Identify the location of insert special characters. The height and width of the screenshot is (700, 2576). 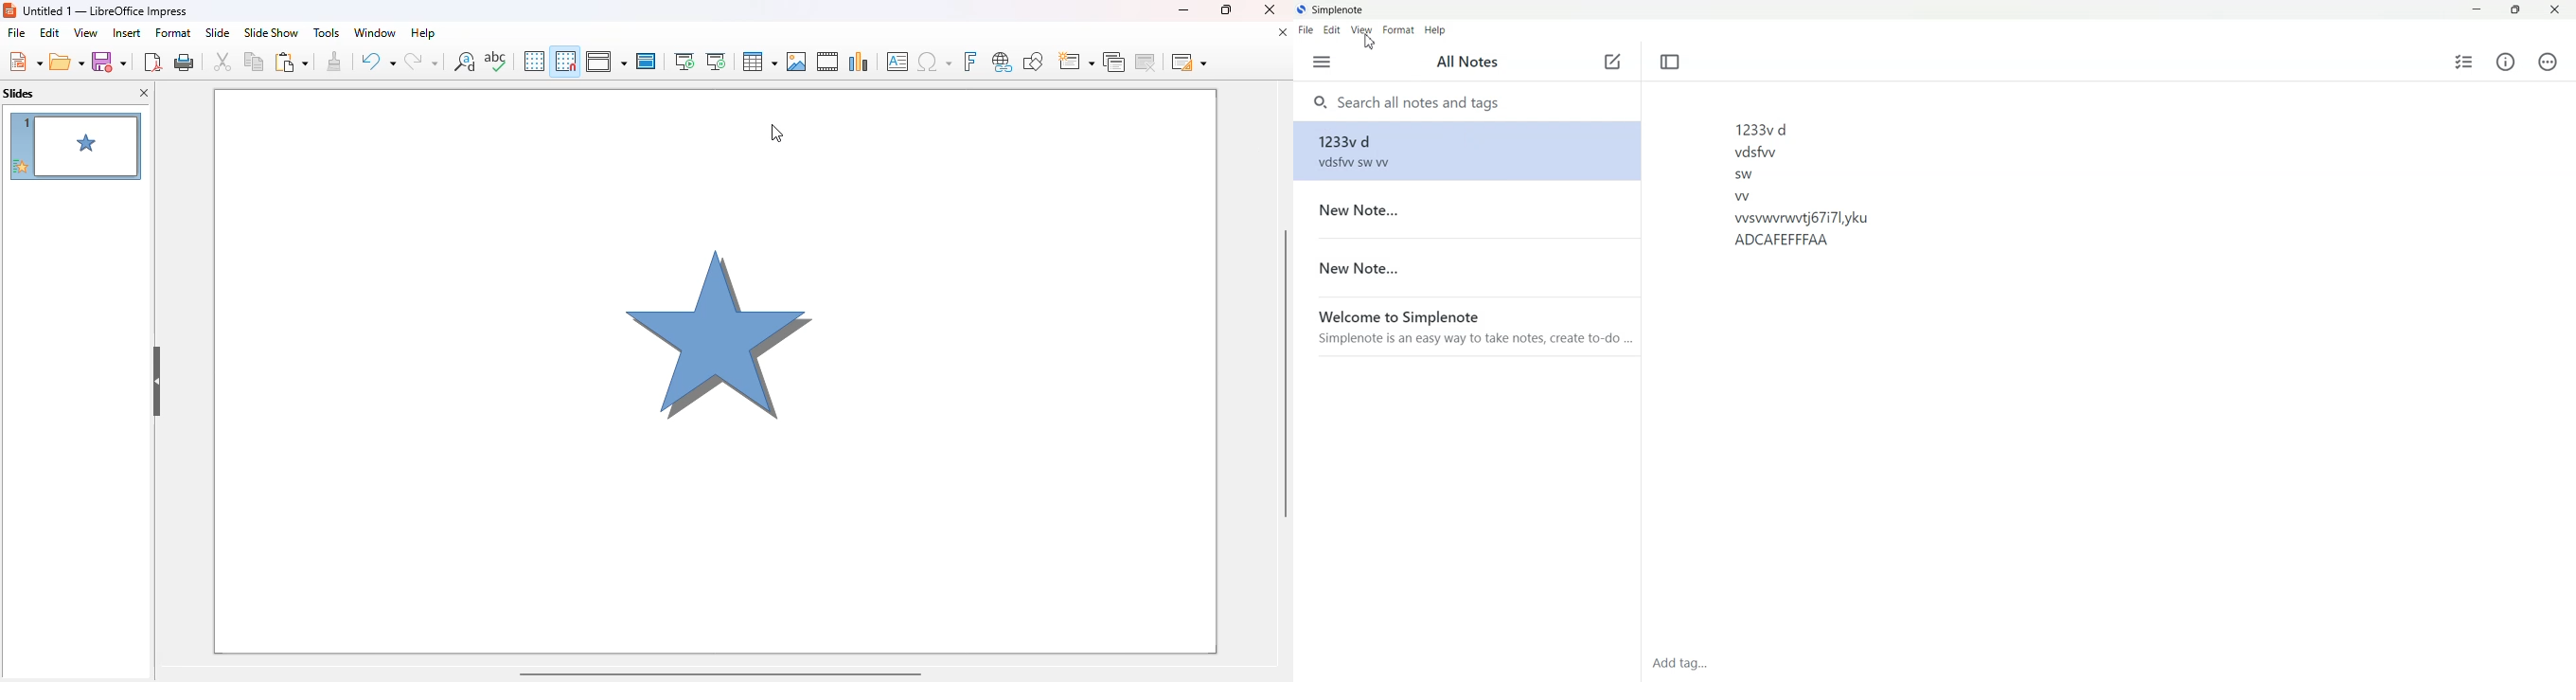
(934, 62).